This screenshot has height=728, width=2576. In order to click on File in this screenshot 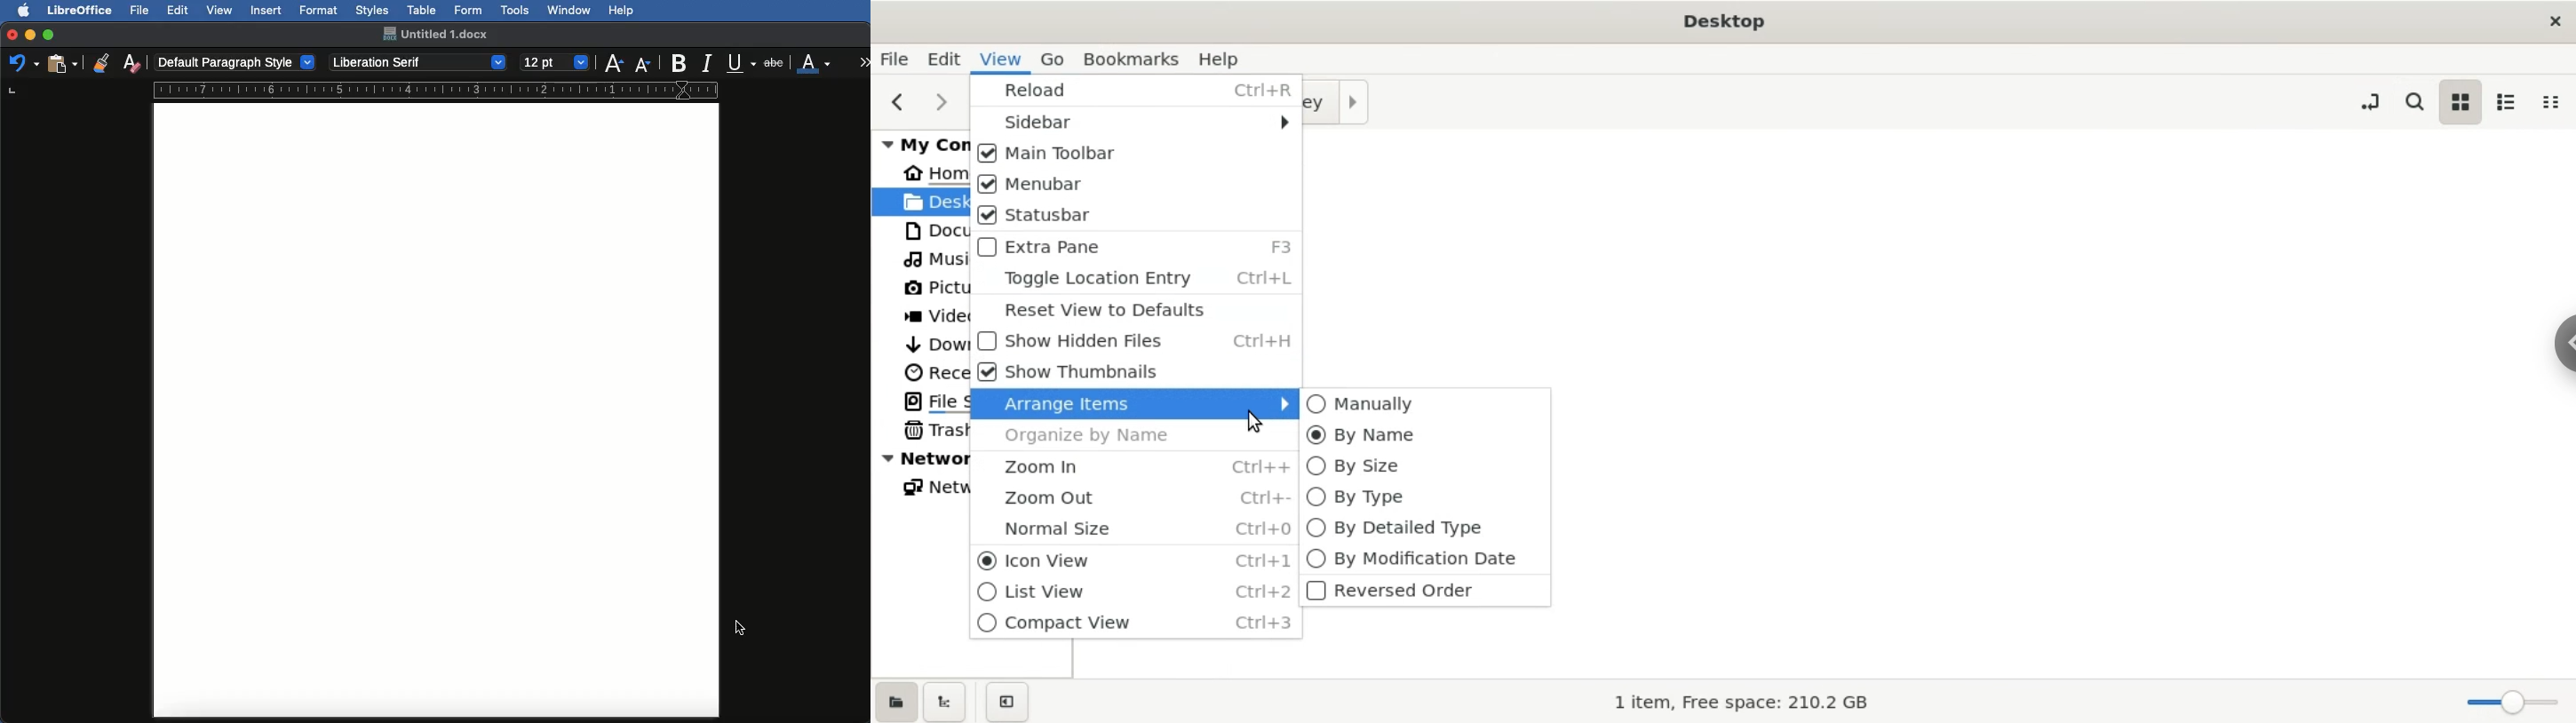, I will do `click(141, 10)`.